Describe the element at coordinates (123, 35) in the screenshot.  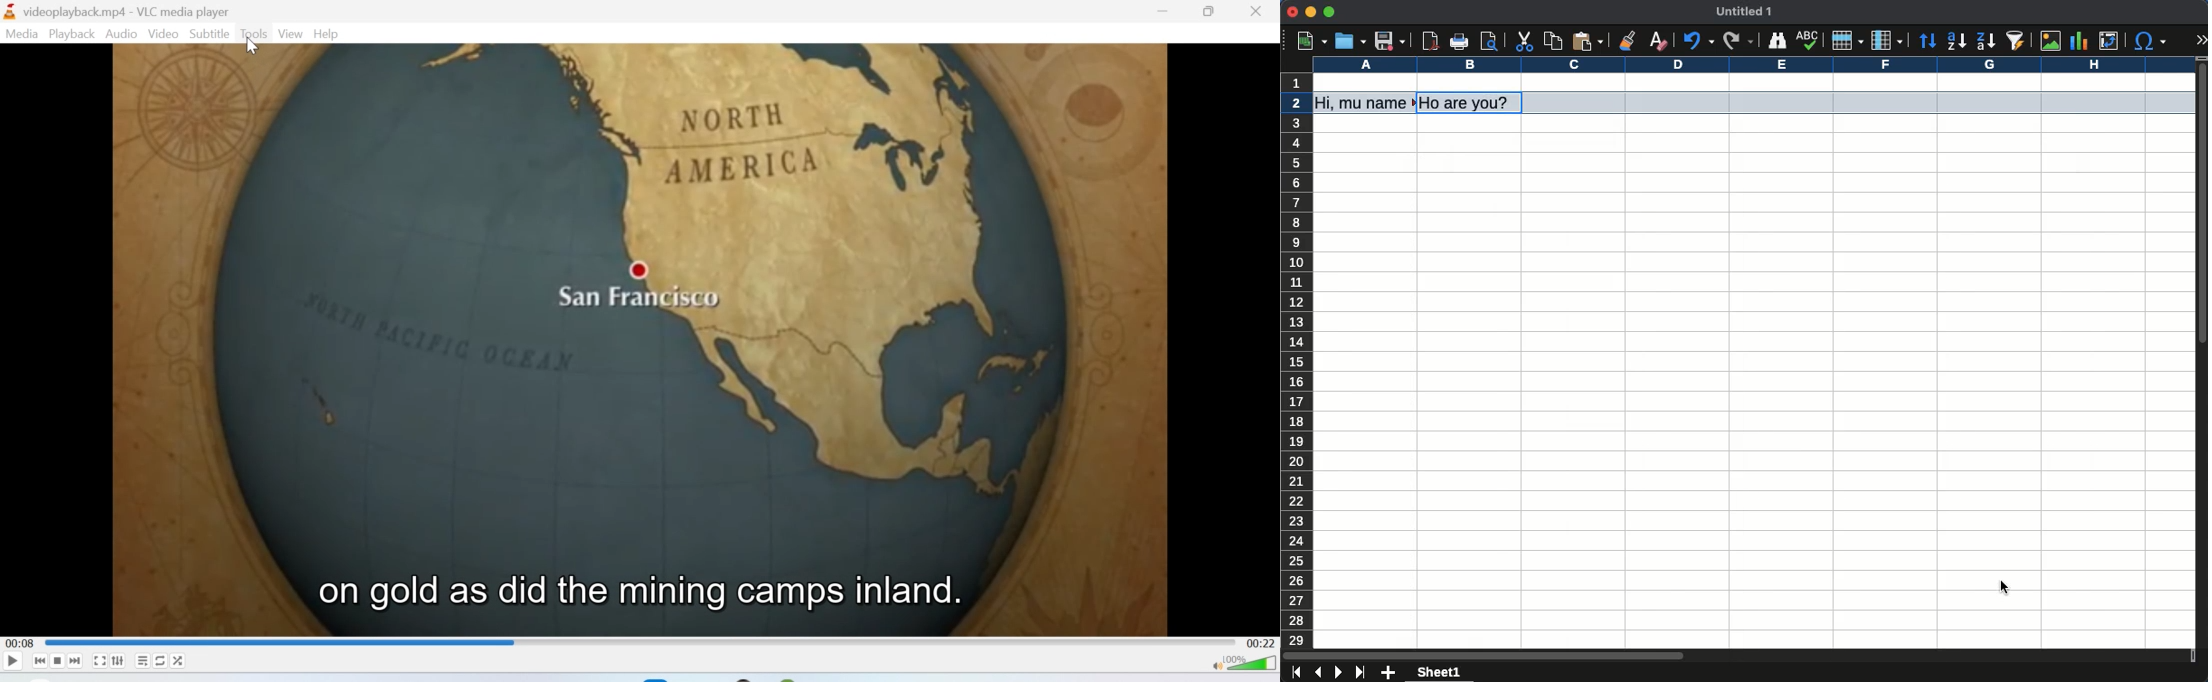
I see `Audio` at that location.